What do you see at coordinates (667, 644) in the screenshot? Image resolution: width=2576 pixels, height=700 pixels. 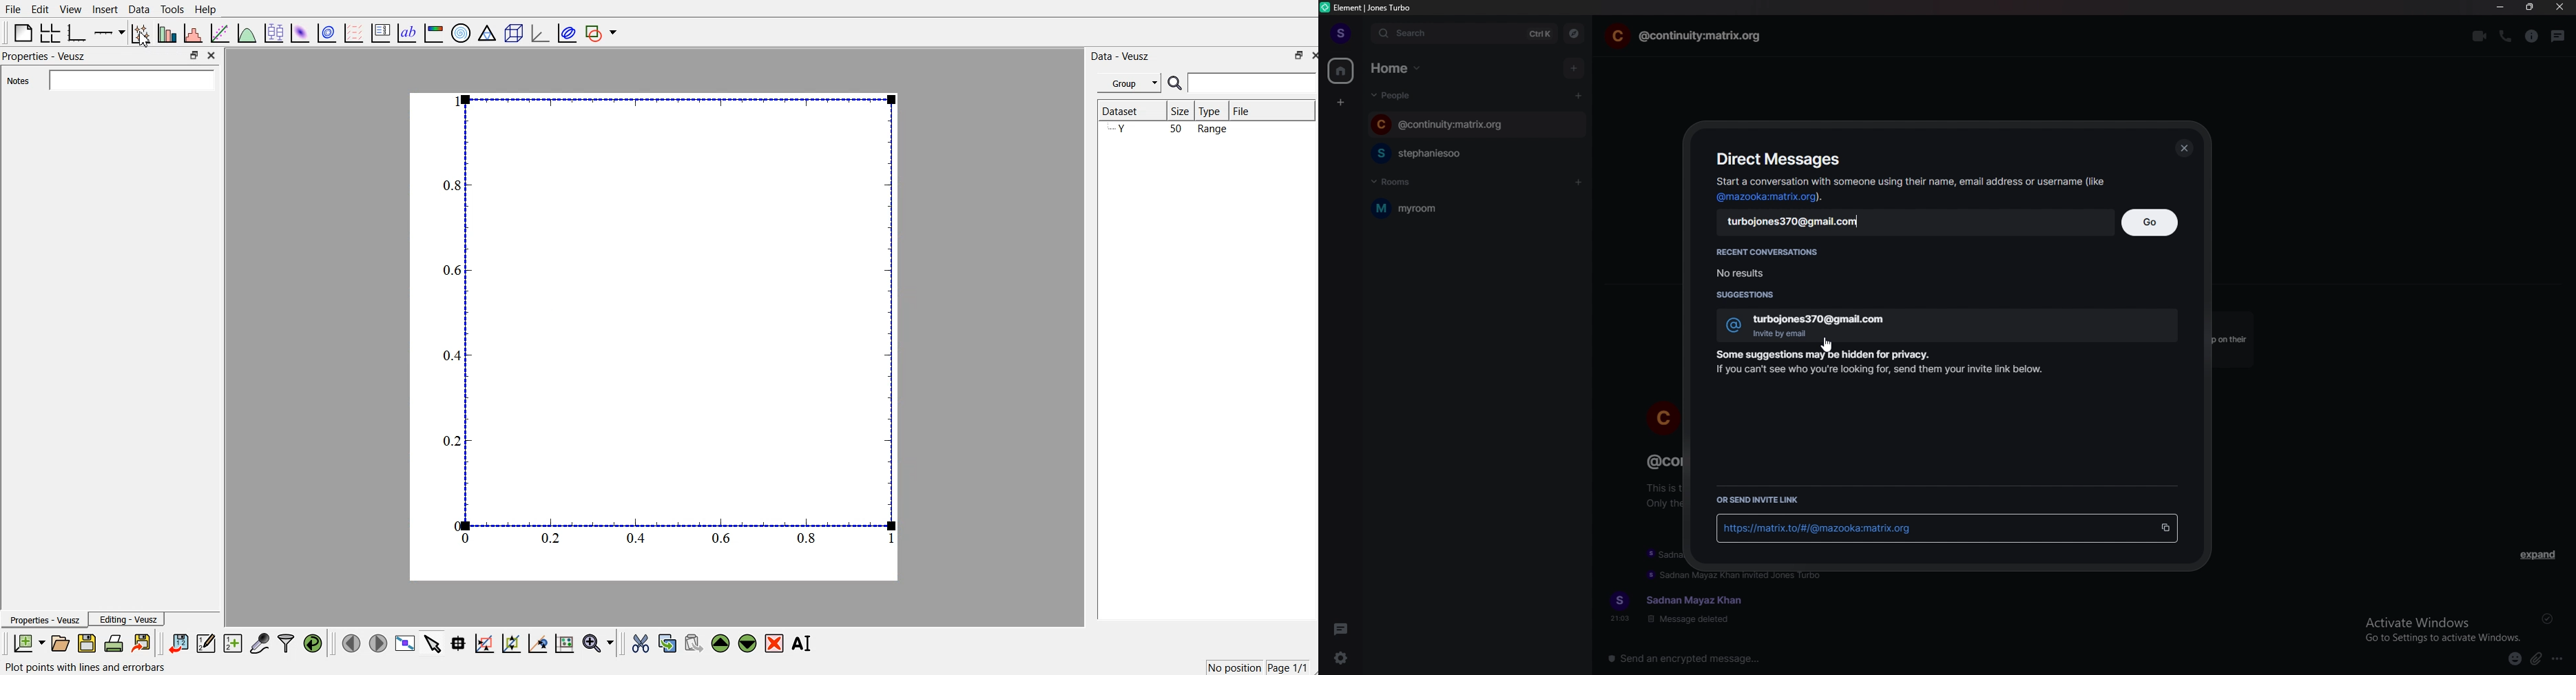 I see `copy the selected widgets` at bounding box center [667, 644].